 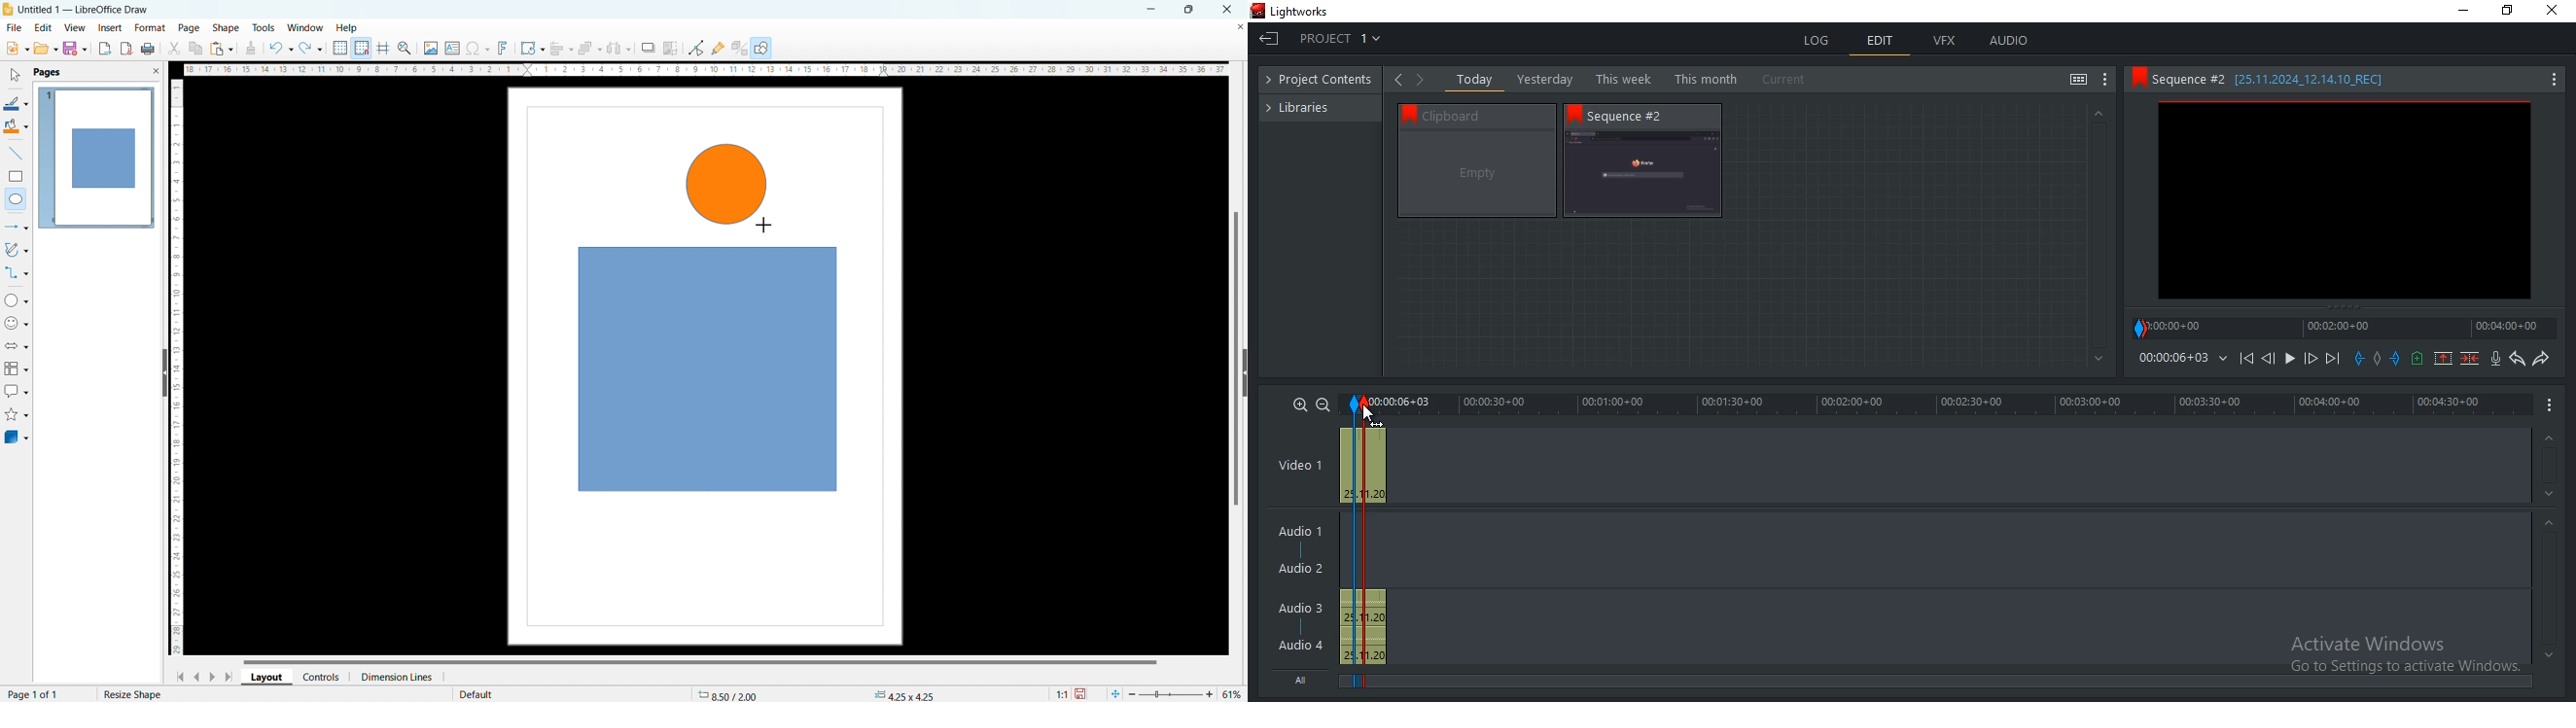 I want to click on layout, so click(x=267, y=677).